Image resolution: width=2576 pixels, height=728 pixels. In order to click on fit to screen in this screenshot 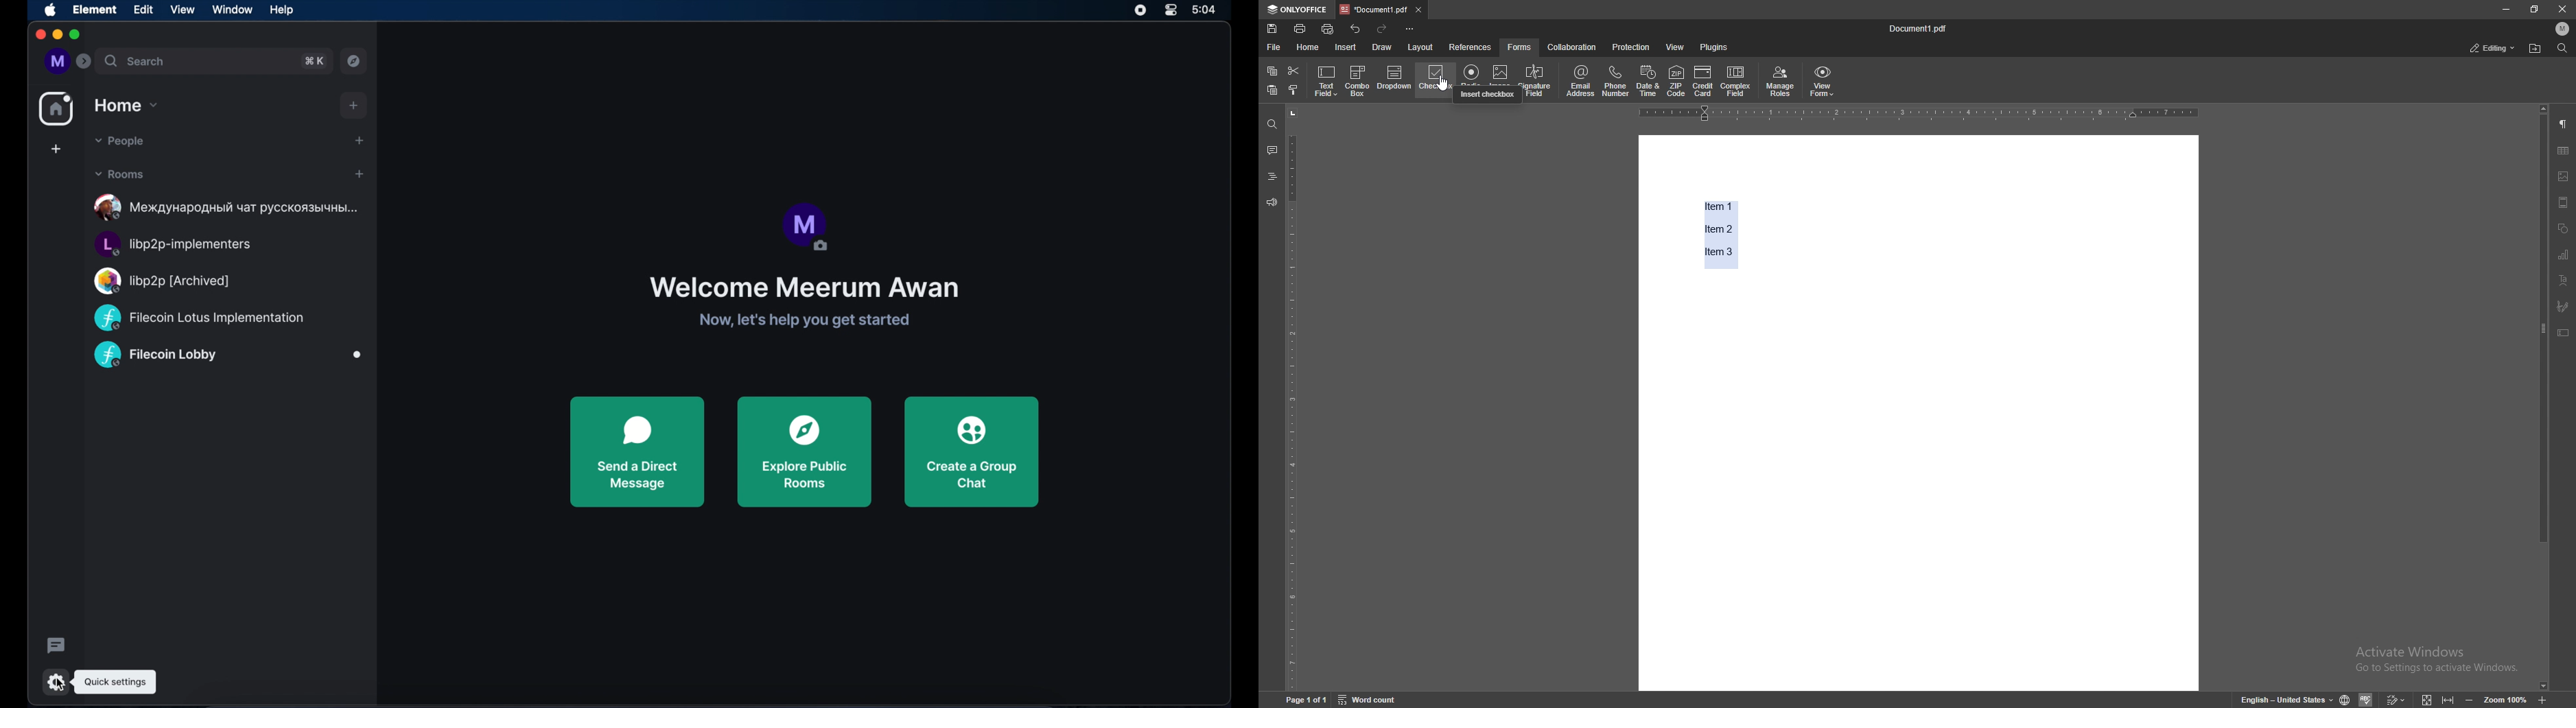, I will do `click(2427, 698)`.